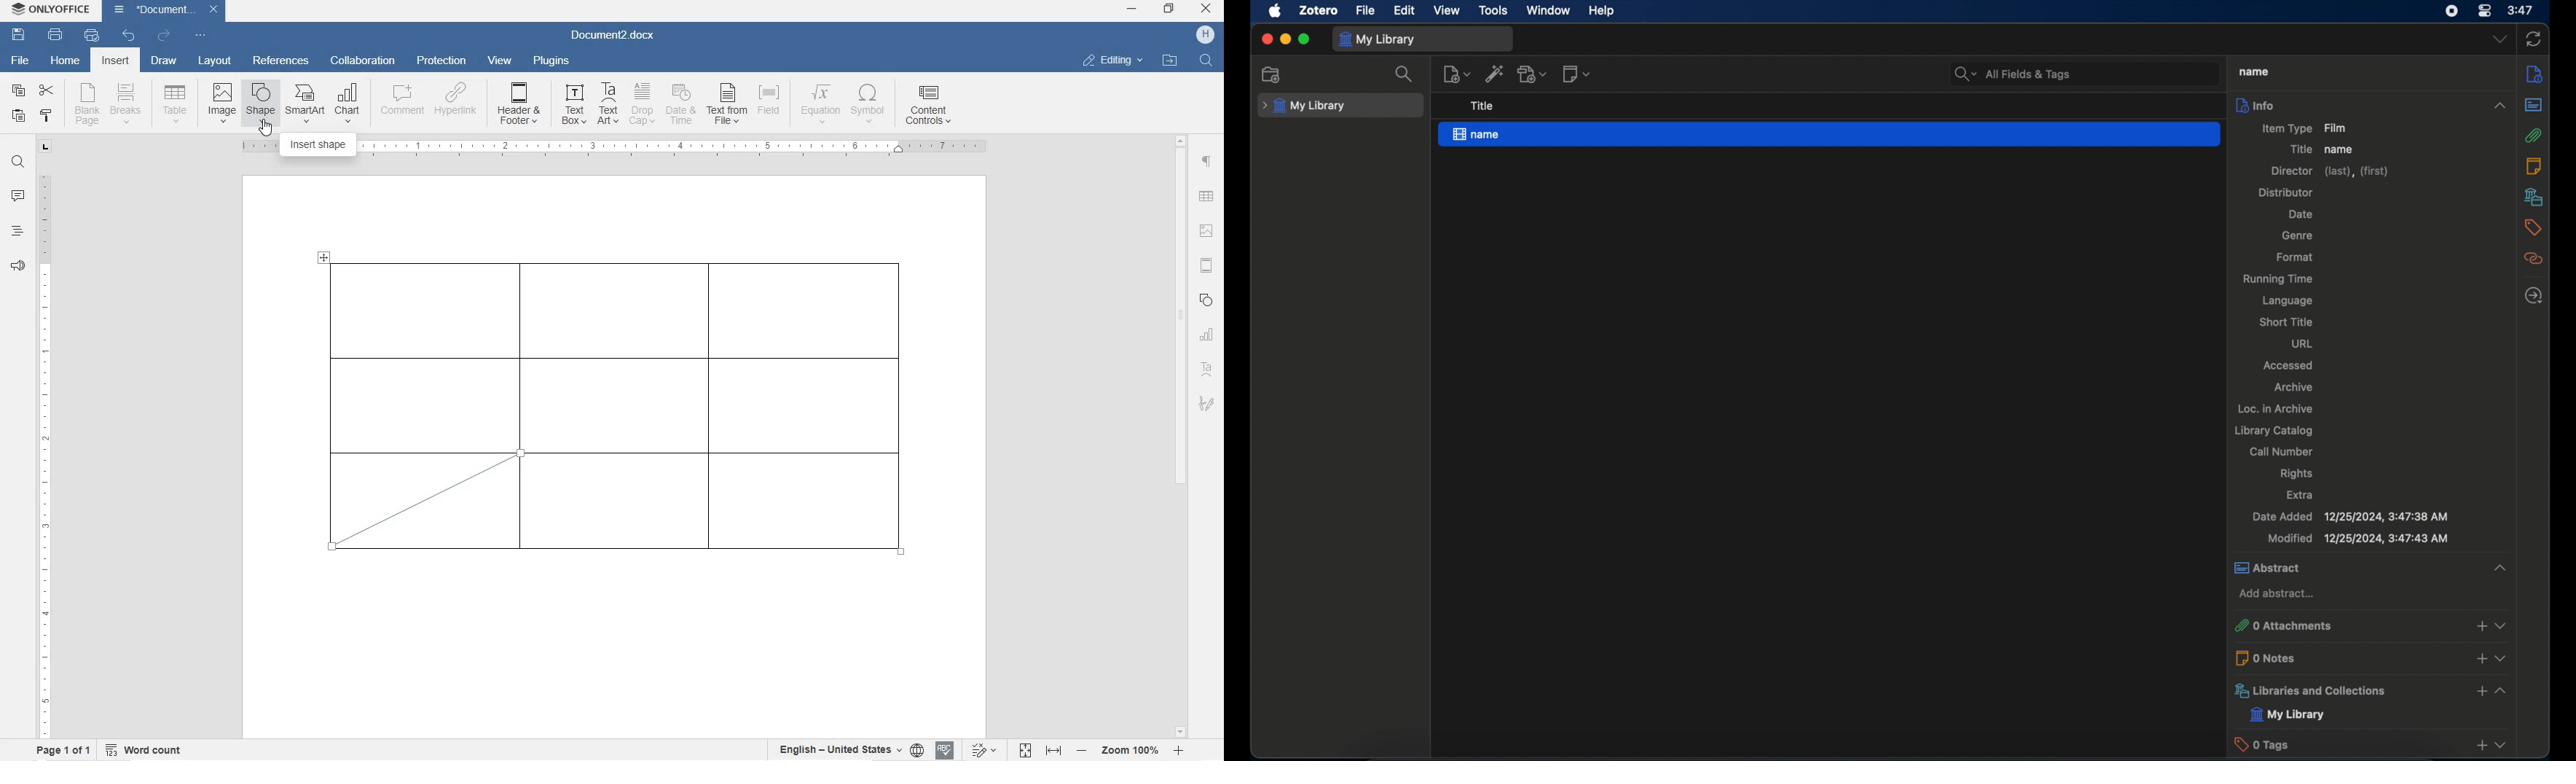 The width and height of the screenshot is (2576, 784). Describe the element at coordinates (2303, 128) in the screenshot. I see `item type` at that location.